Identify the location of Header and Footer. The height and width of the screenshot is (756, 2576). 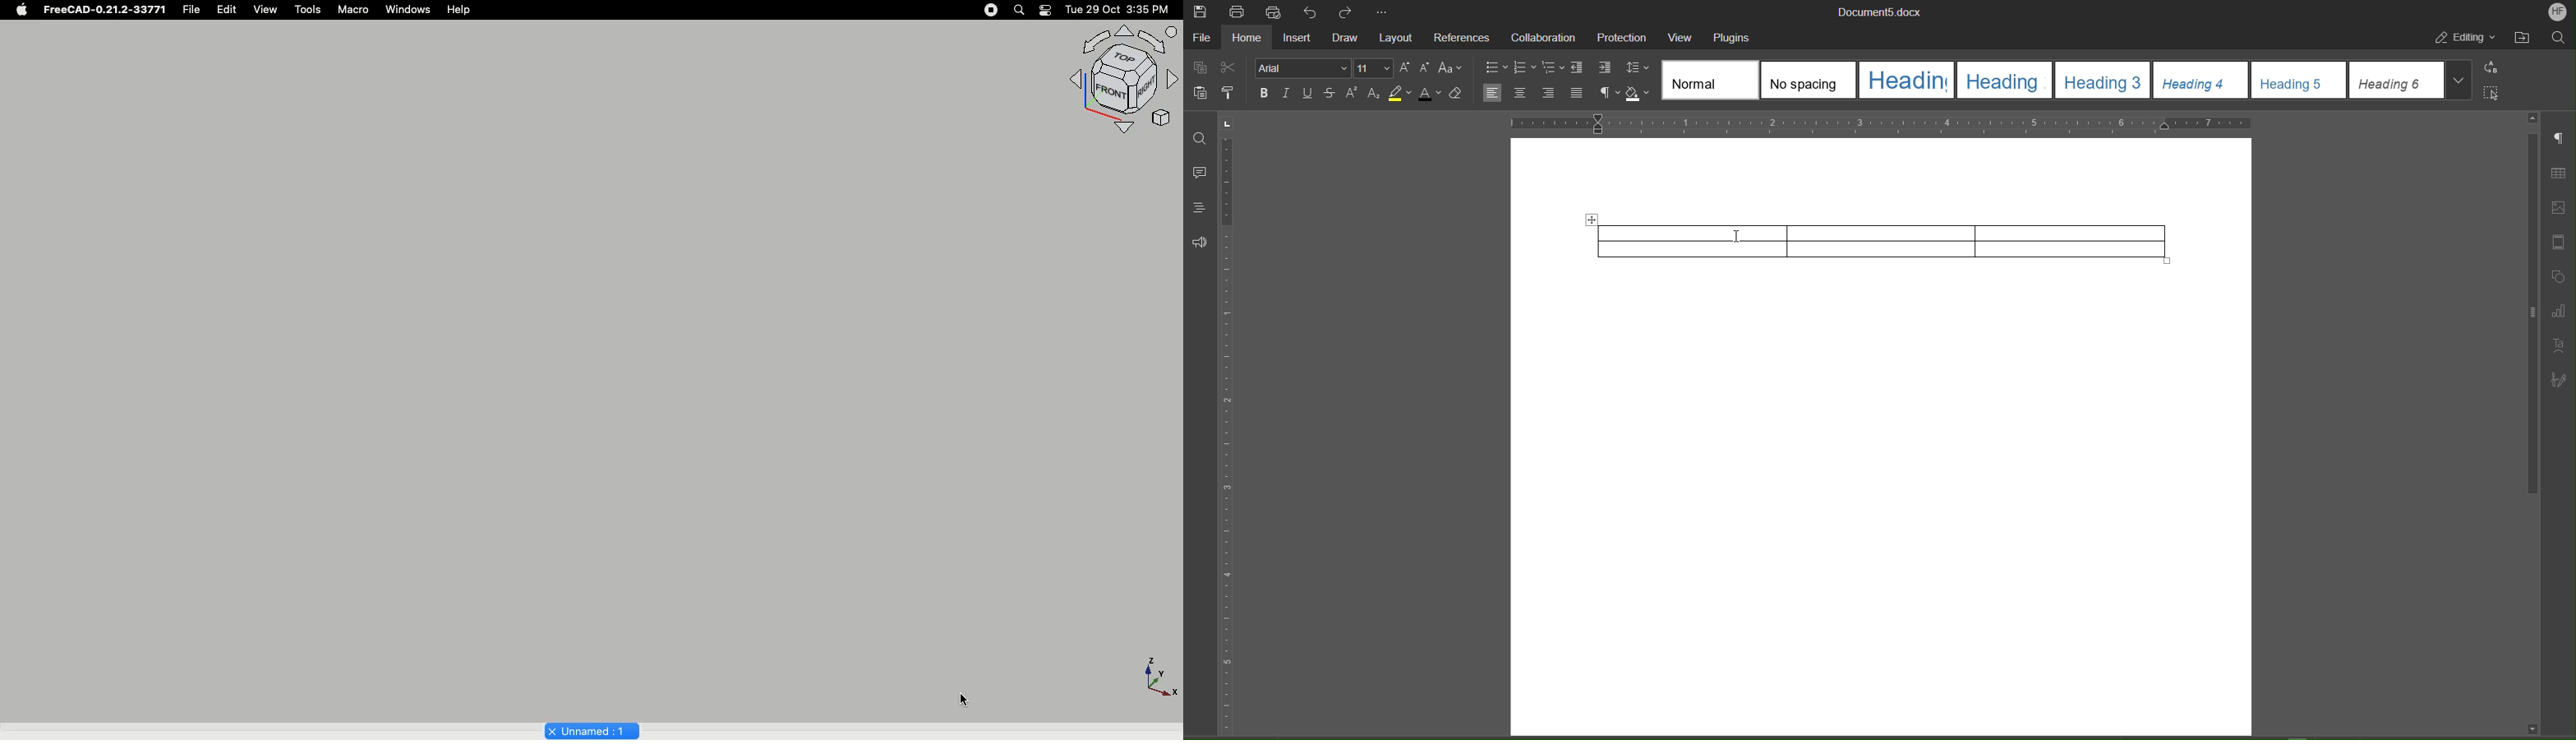
(2561, 242).